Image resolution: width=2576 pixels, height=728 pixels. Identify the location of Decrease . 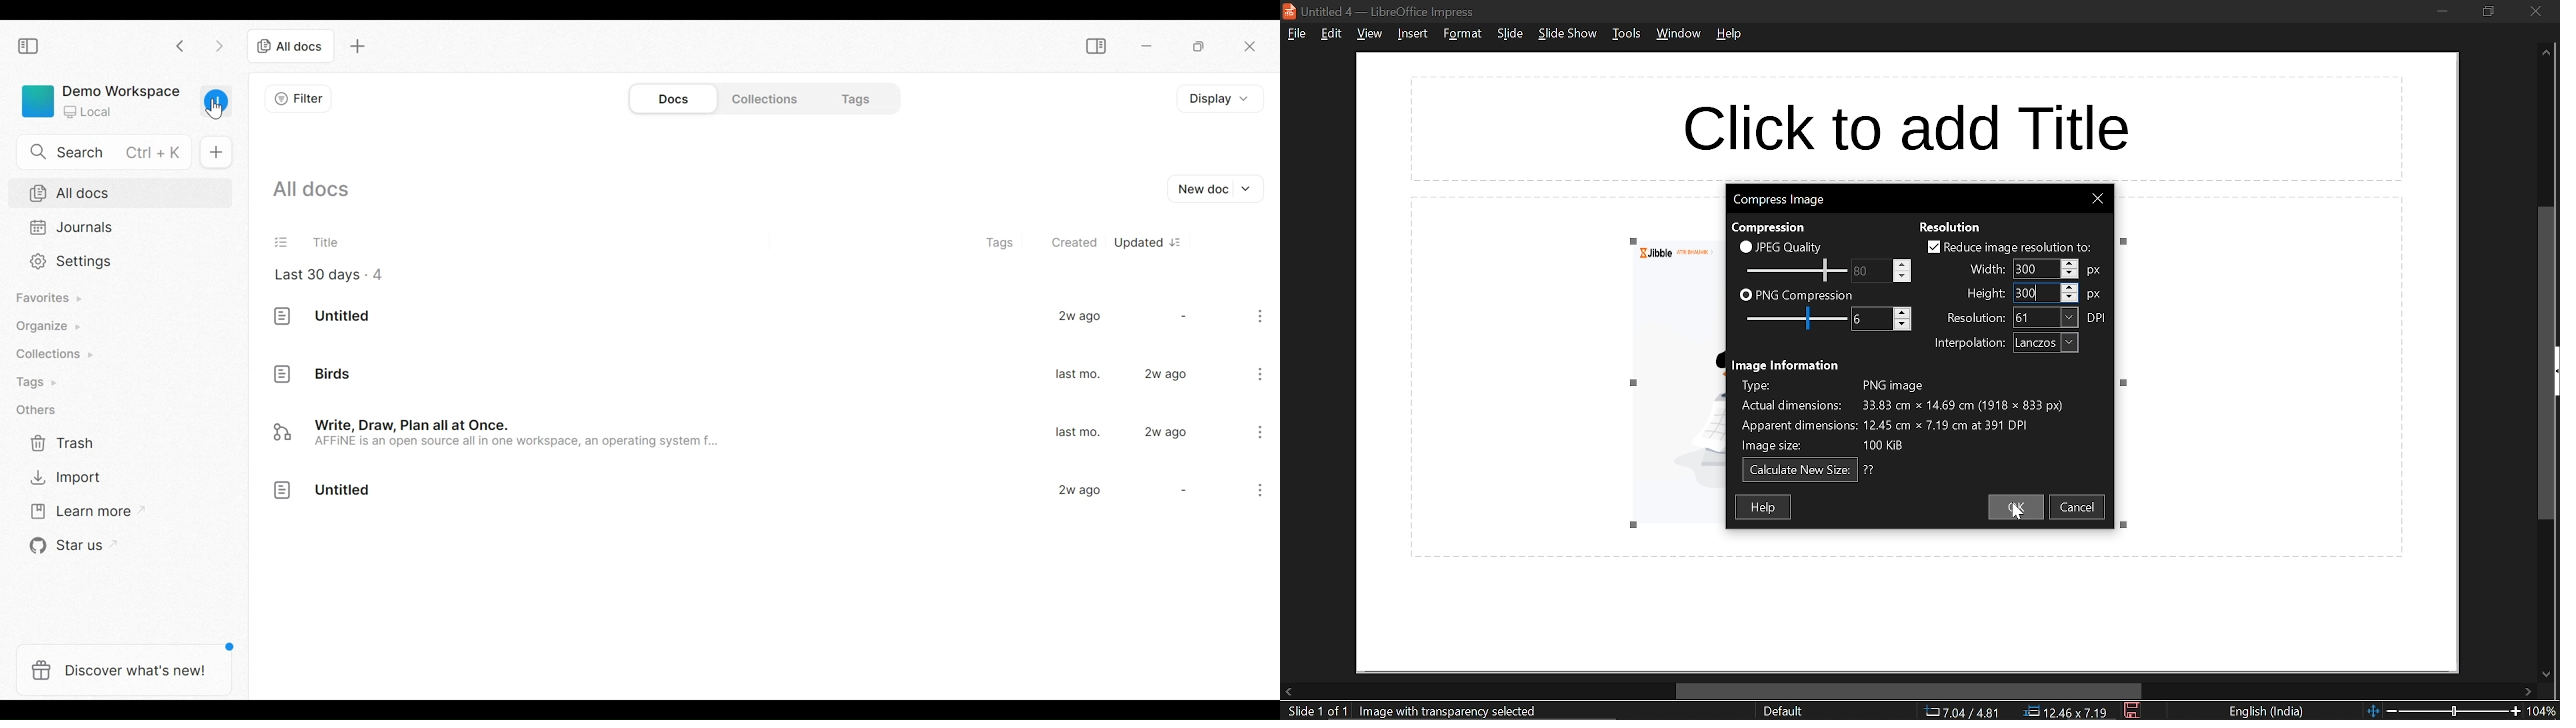
(1903, 326).